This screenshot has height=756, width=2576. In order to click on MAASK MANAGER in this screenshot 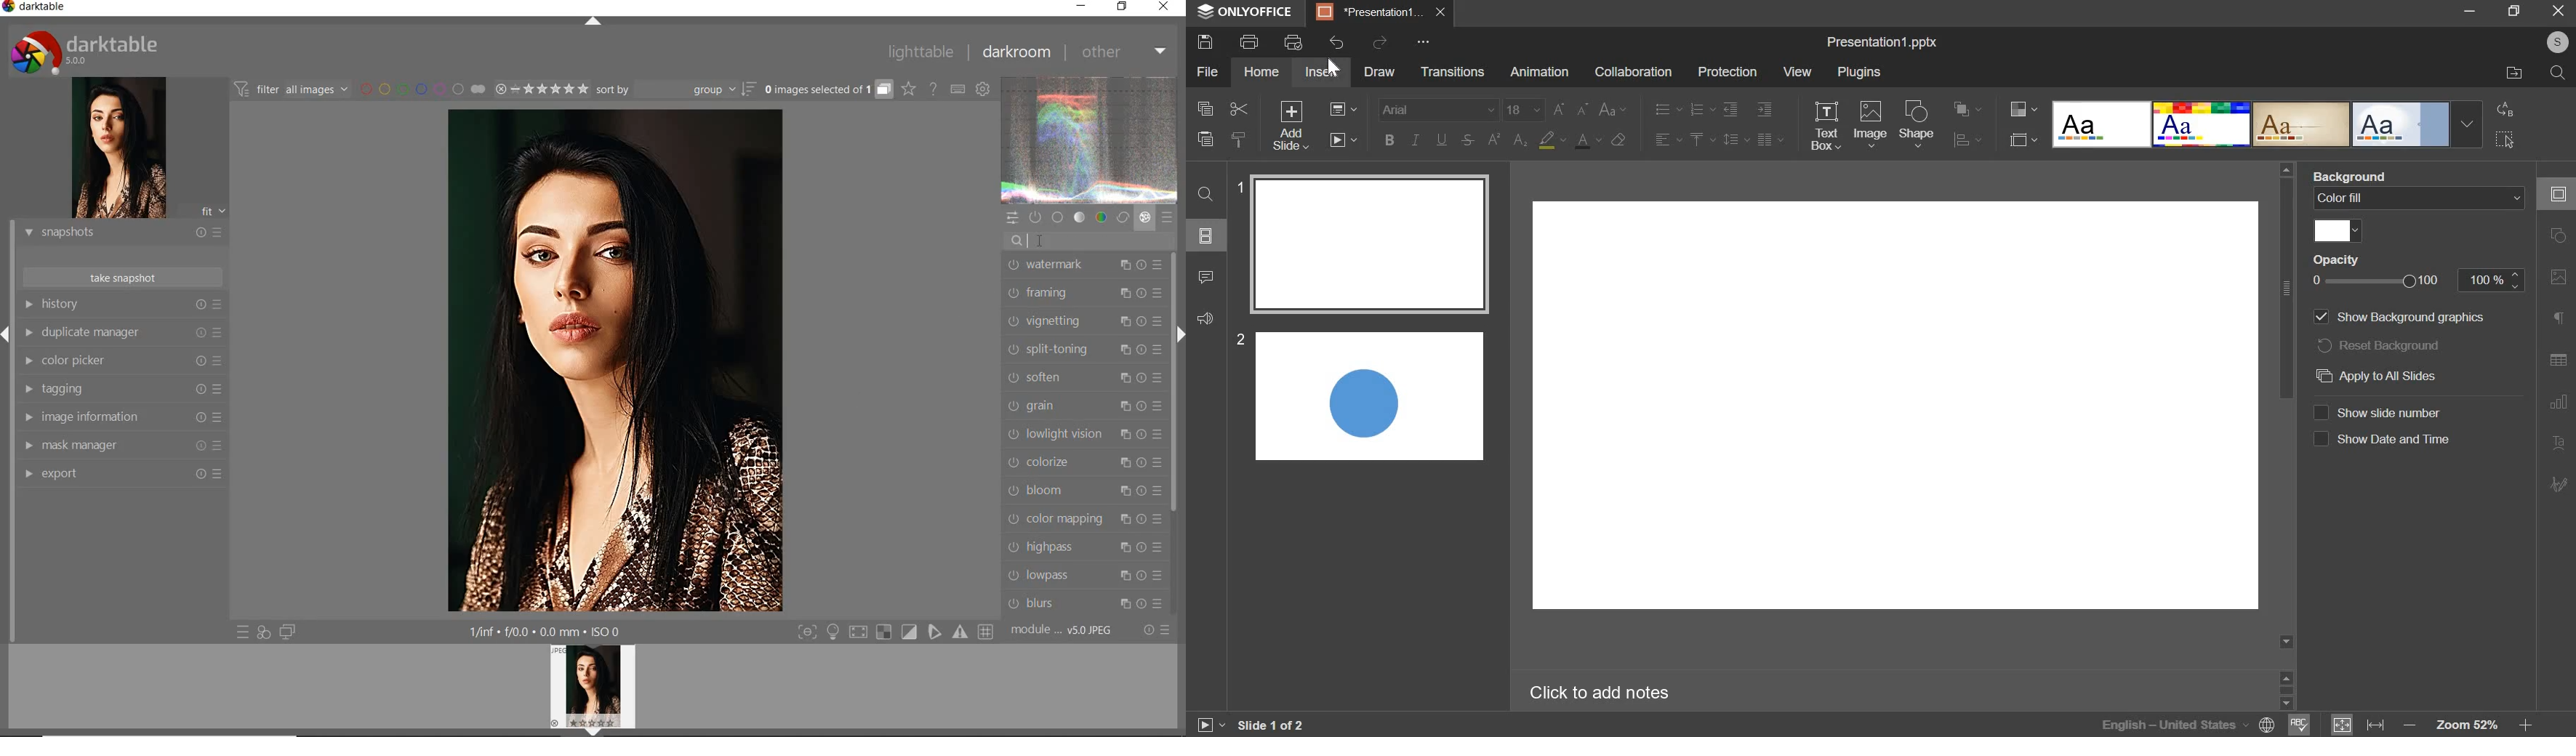, I will do `click(121, 446)`.